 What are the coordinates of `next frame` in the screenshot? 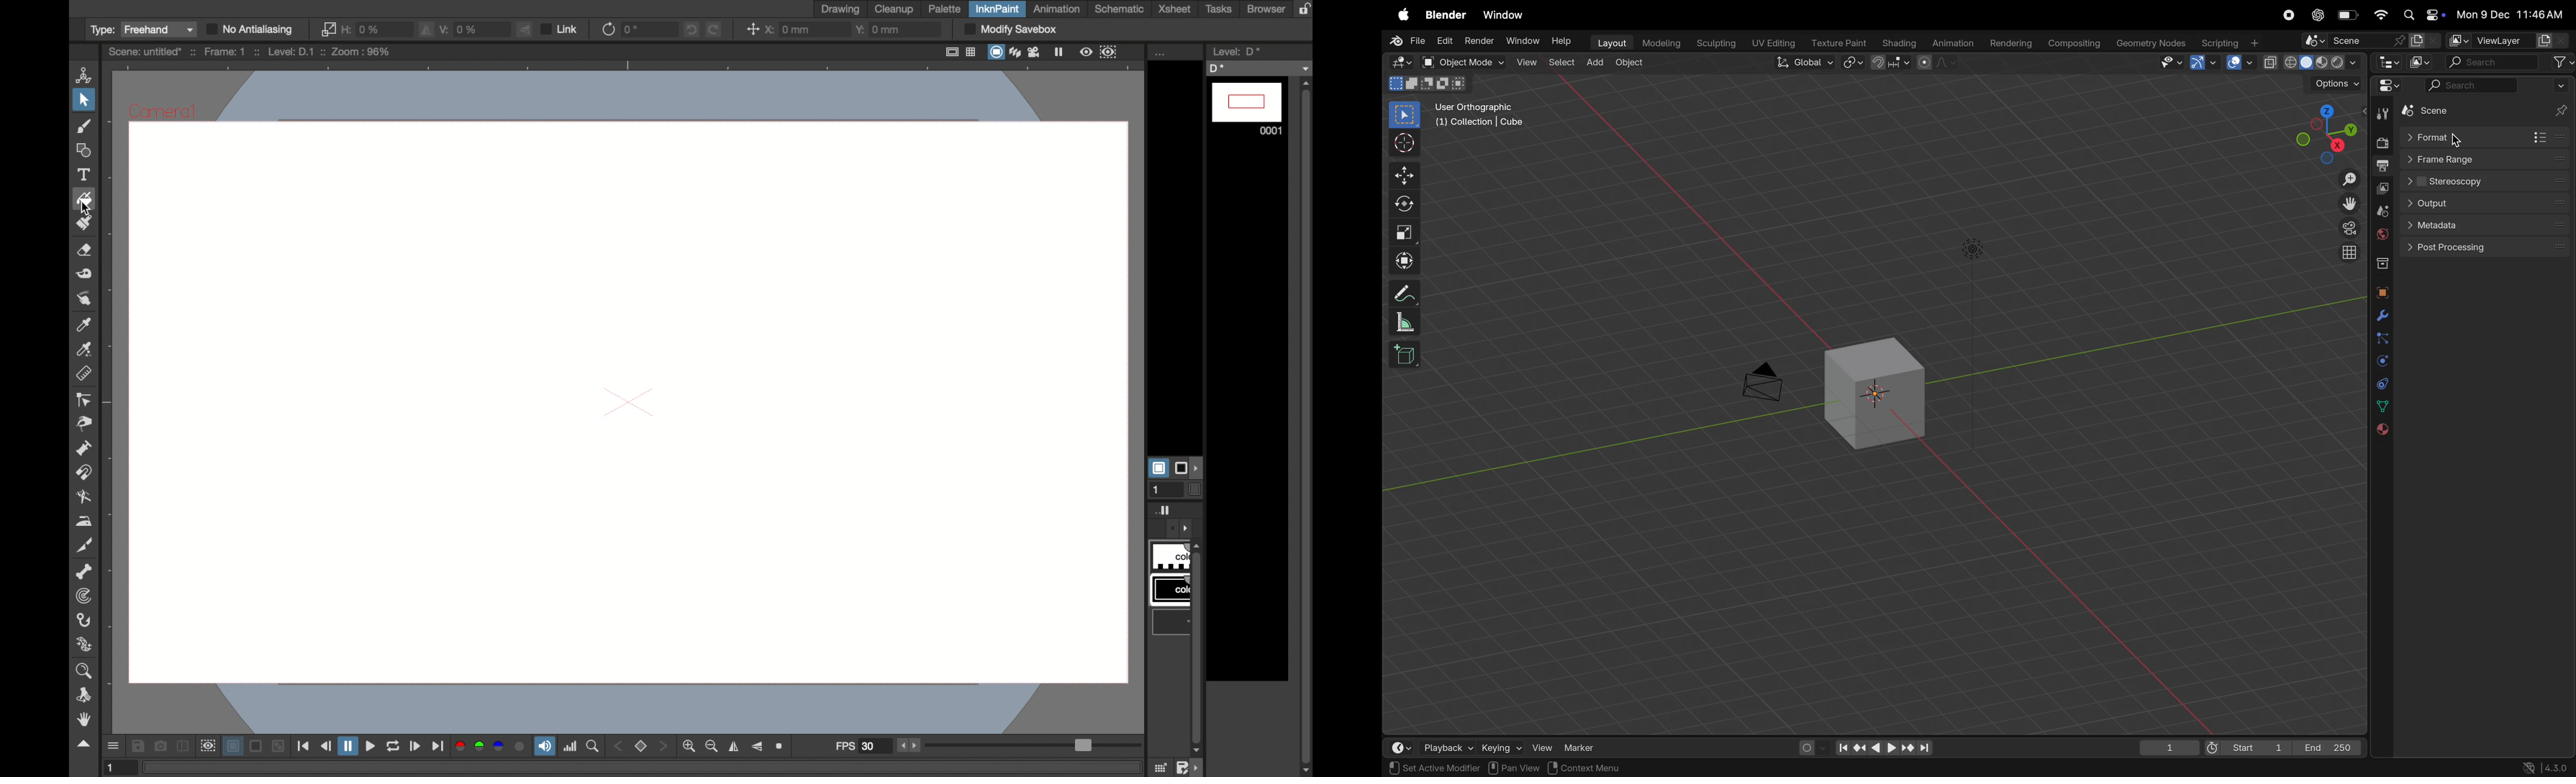 It's located at (416, 746).